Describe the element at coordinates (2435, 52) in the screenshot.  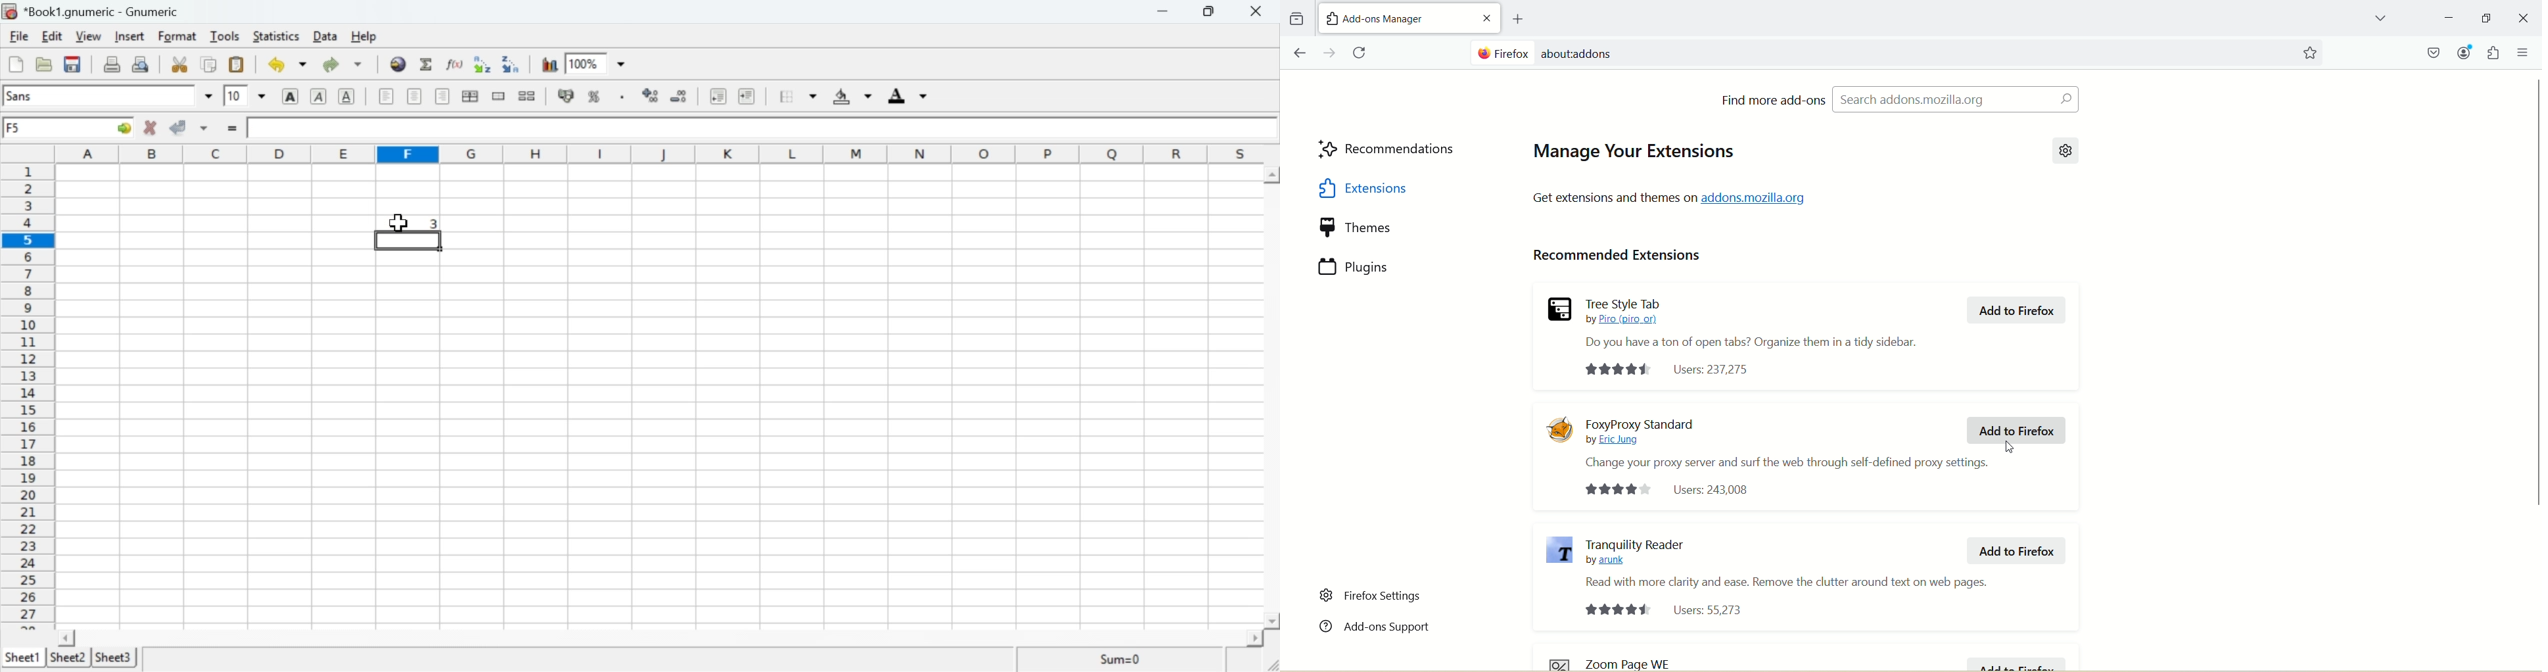
I see `Macsafe` at that location.